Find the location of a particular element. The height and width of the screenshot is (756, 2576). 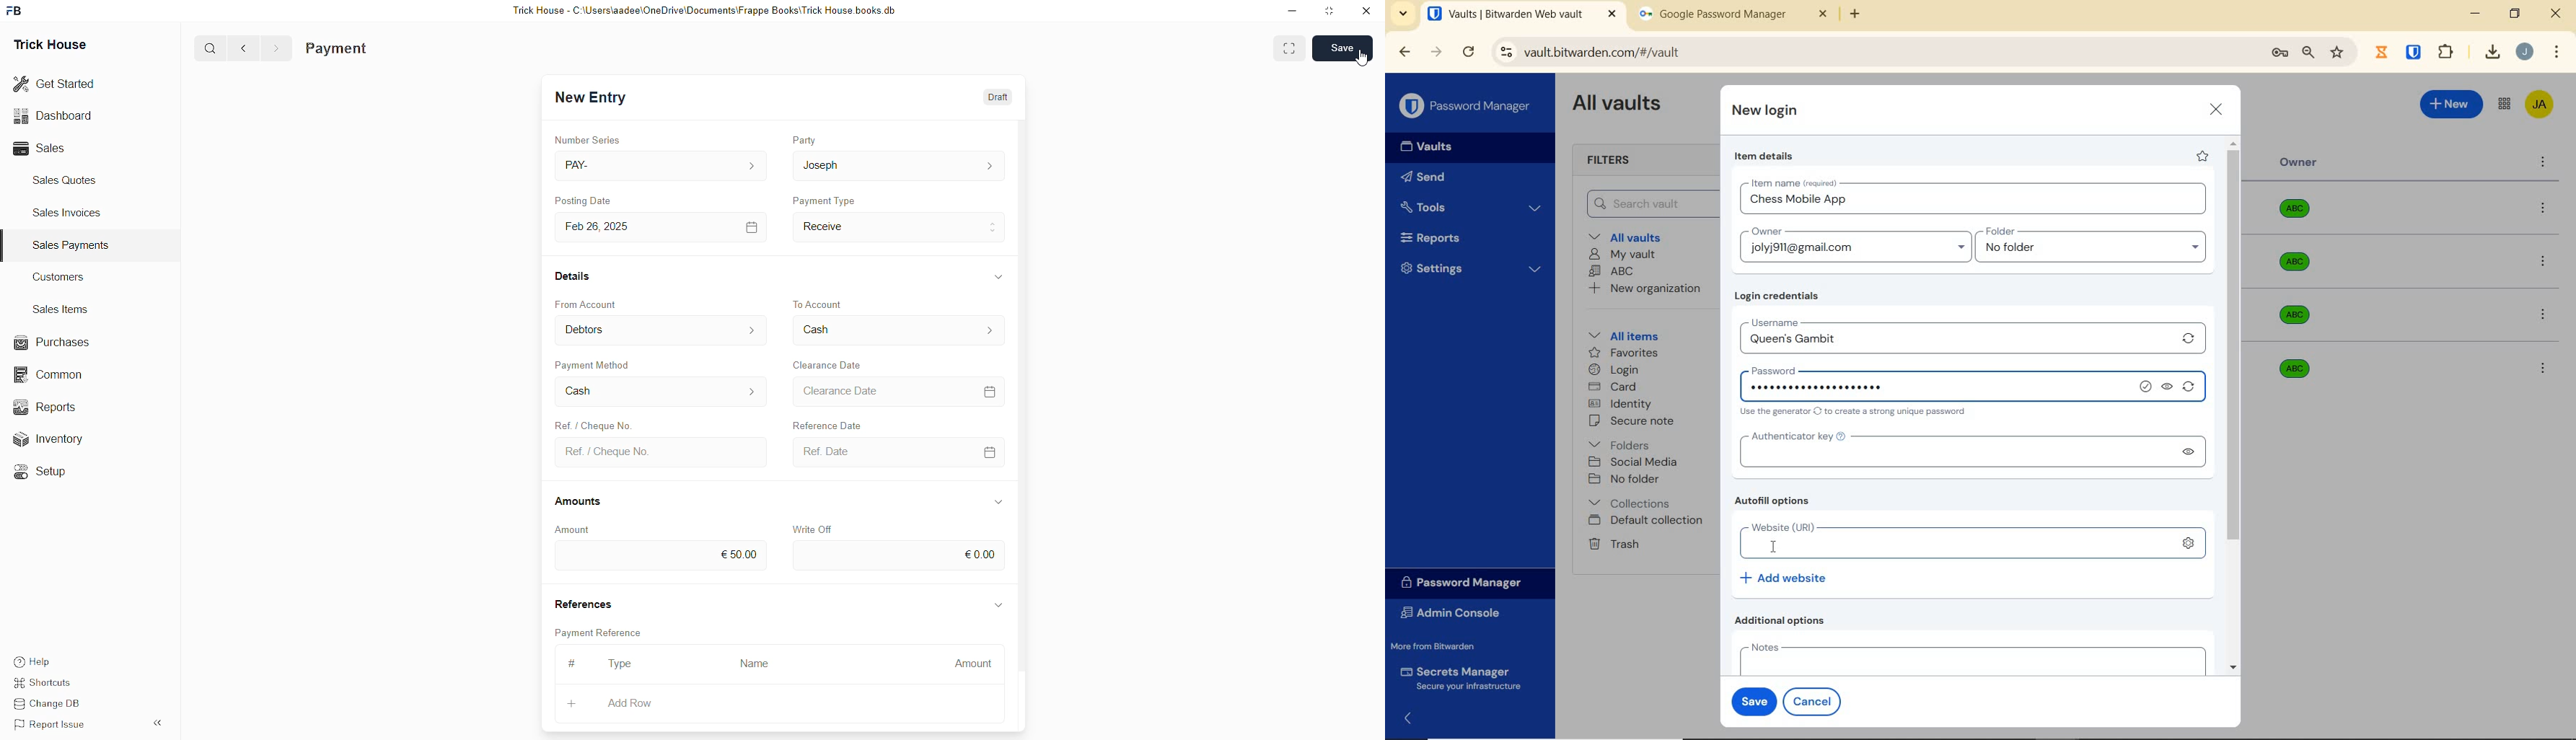

Change DB is located at coordinates (52, 702).